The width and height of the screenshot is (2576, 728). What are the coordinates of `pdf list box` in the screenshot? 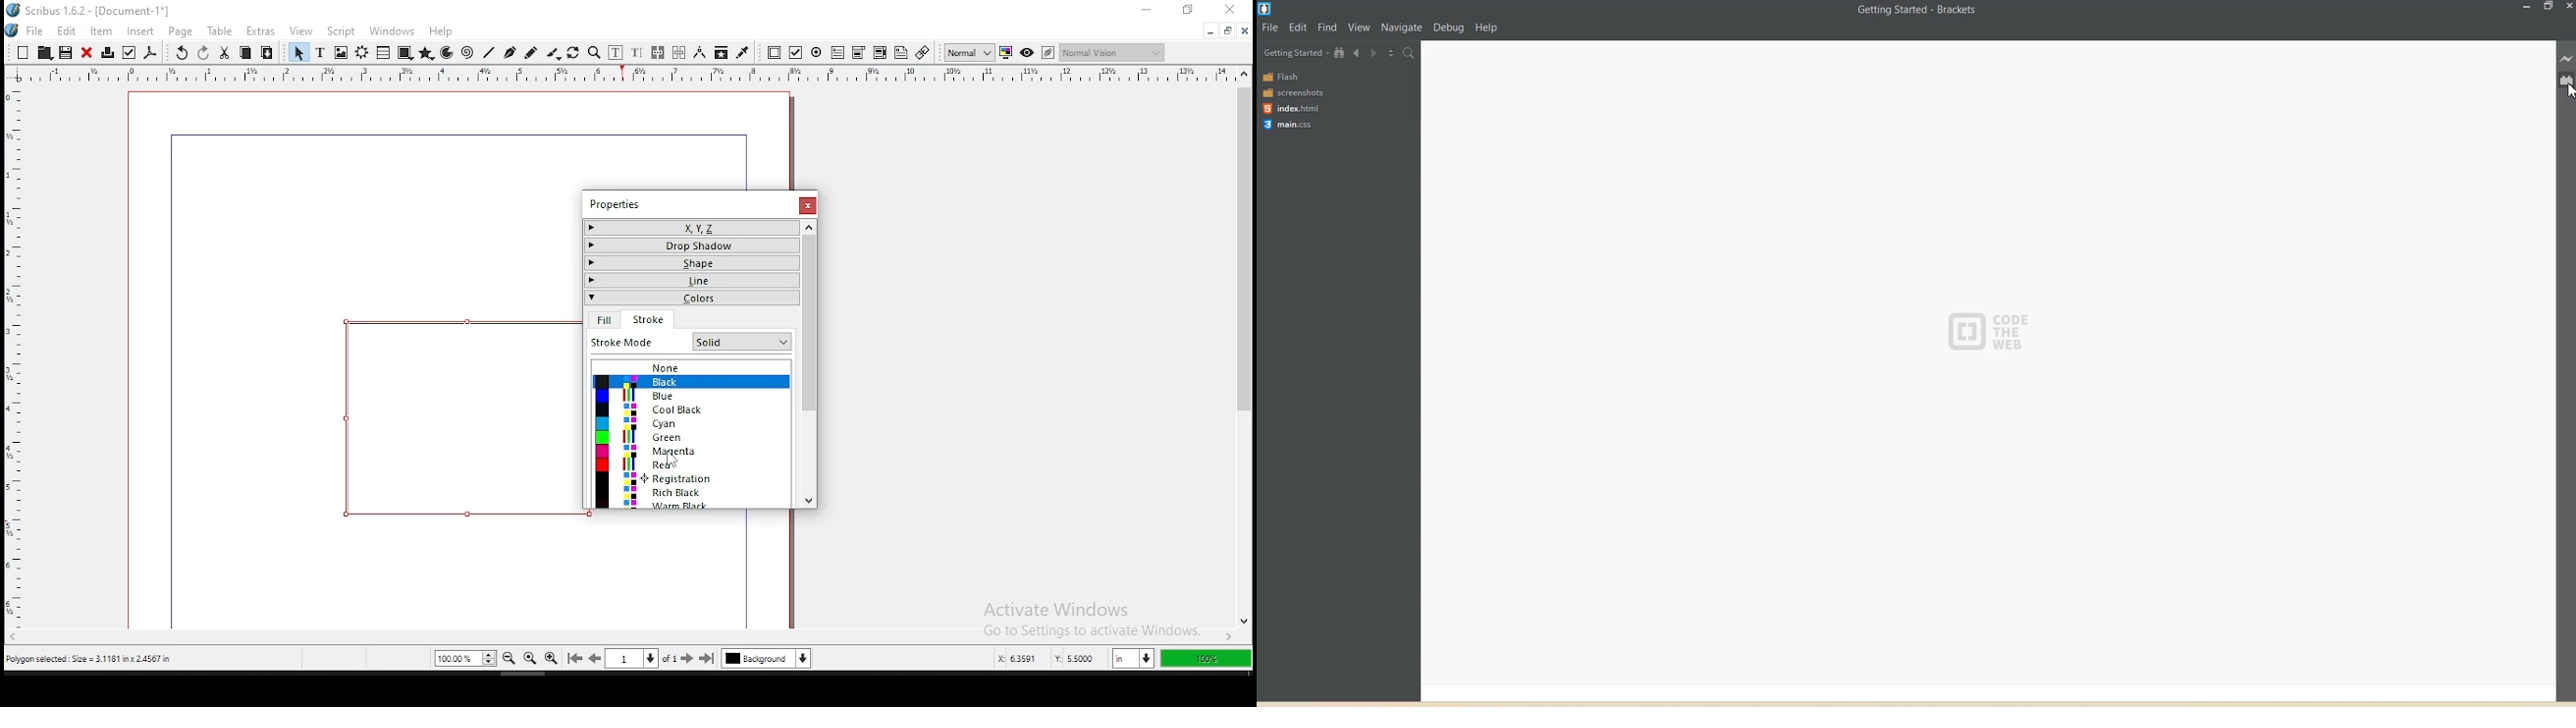 It's located at (860, 54).